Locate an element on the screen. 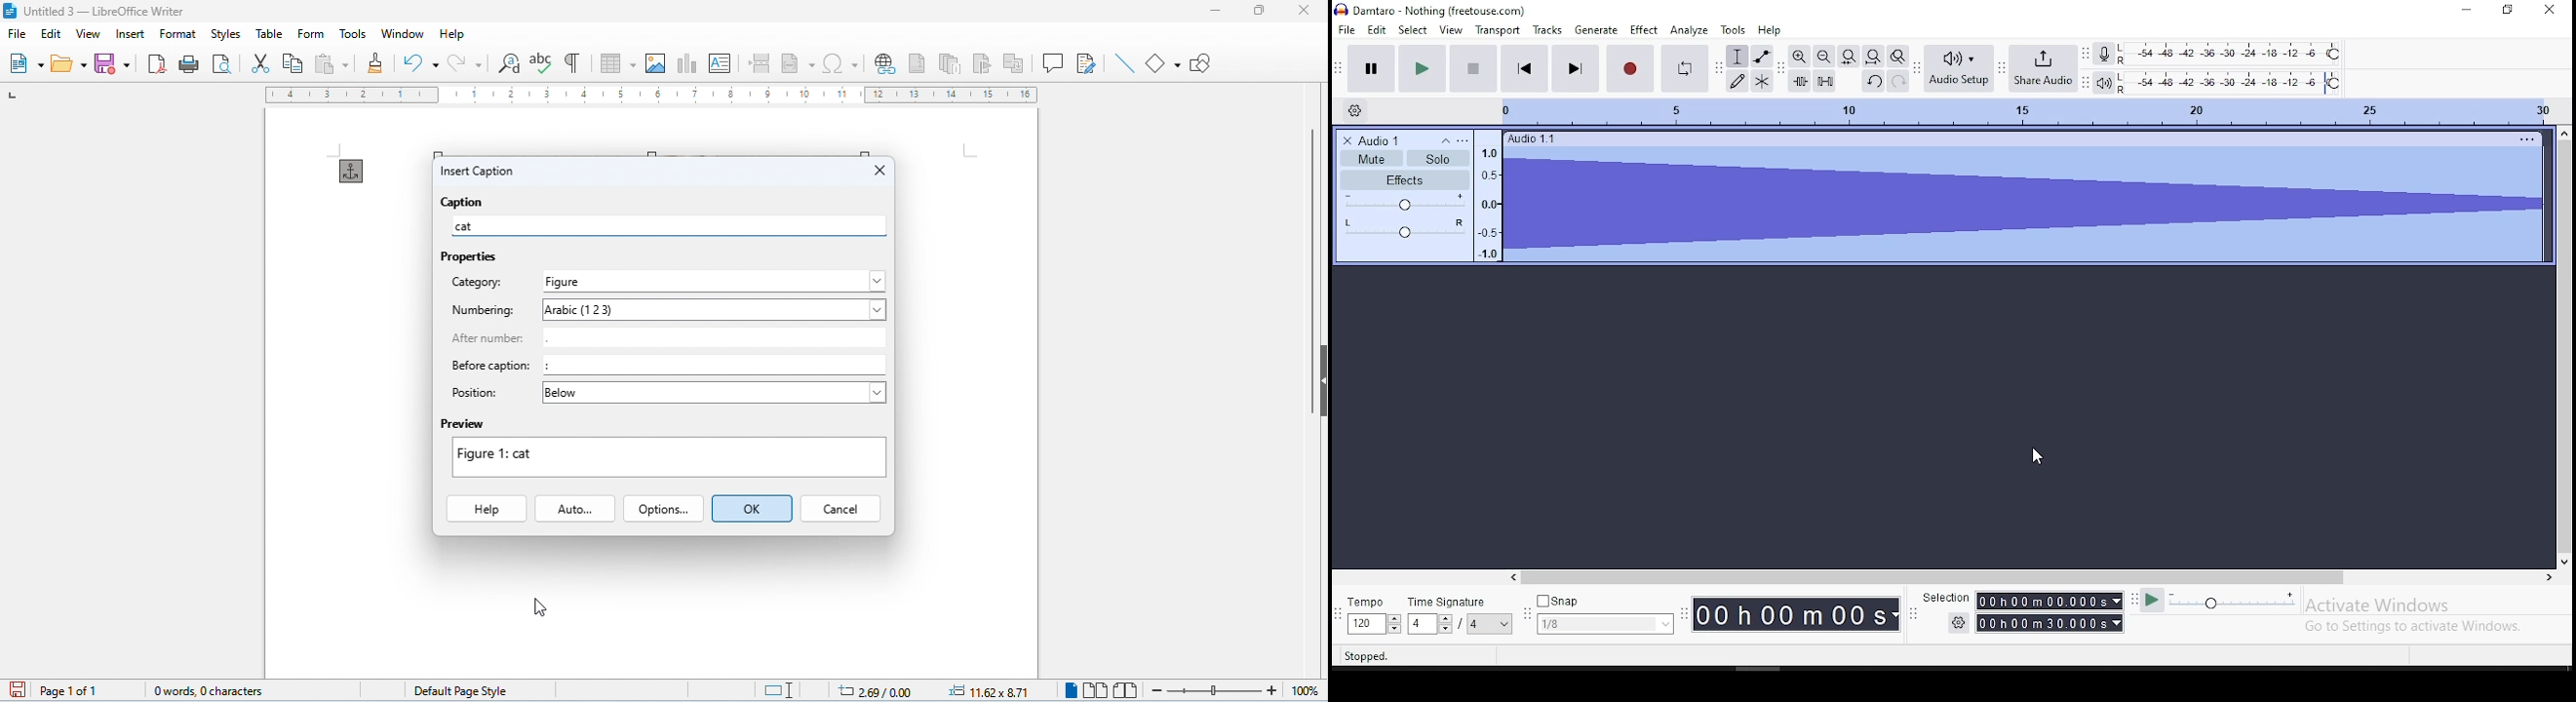 This screenshot has width=2576, height=728. open is located at coordinates (70, 64).